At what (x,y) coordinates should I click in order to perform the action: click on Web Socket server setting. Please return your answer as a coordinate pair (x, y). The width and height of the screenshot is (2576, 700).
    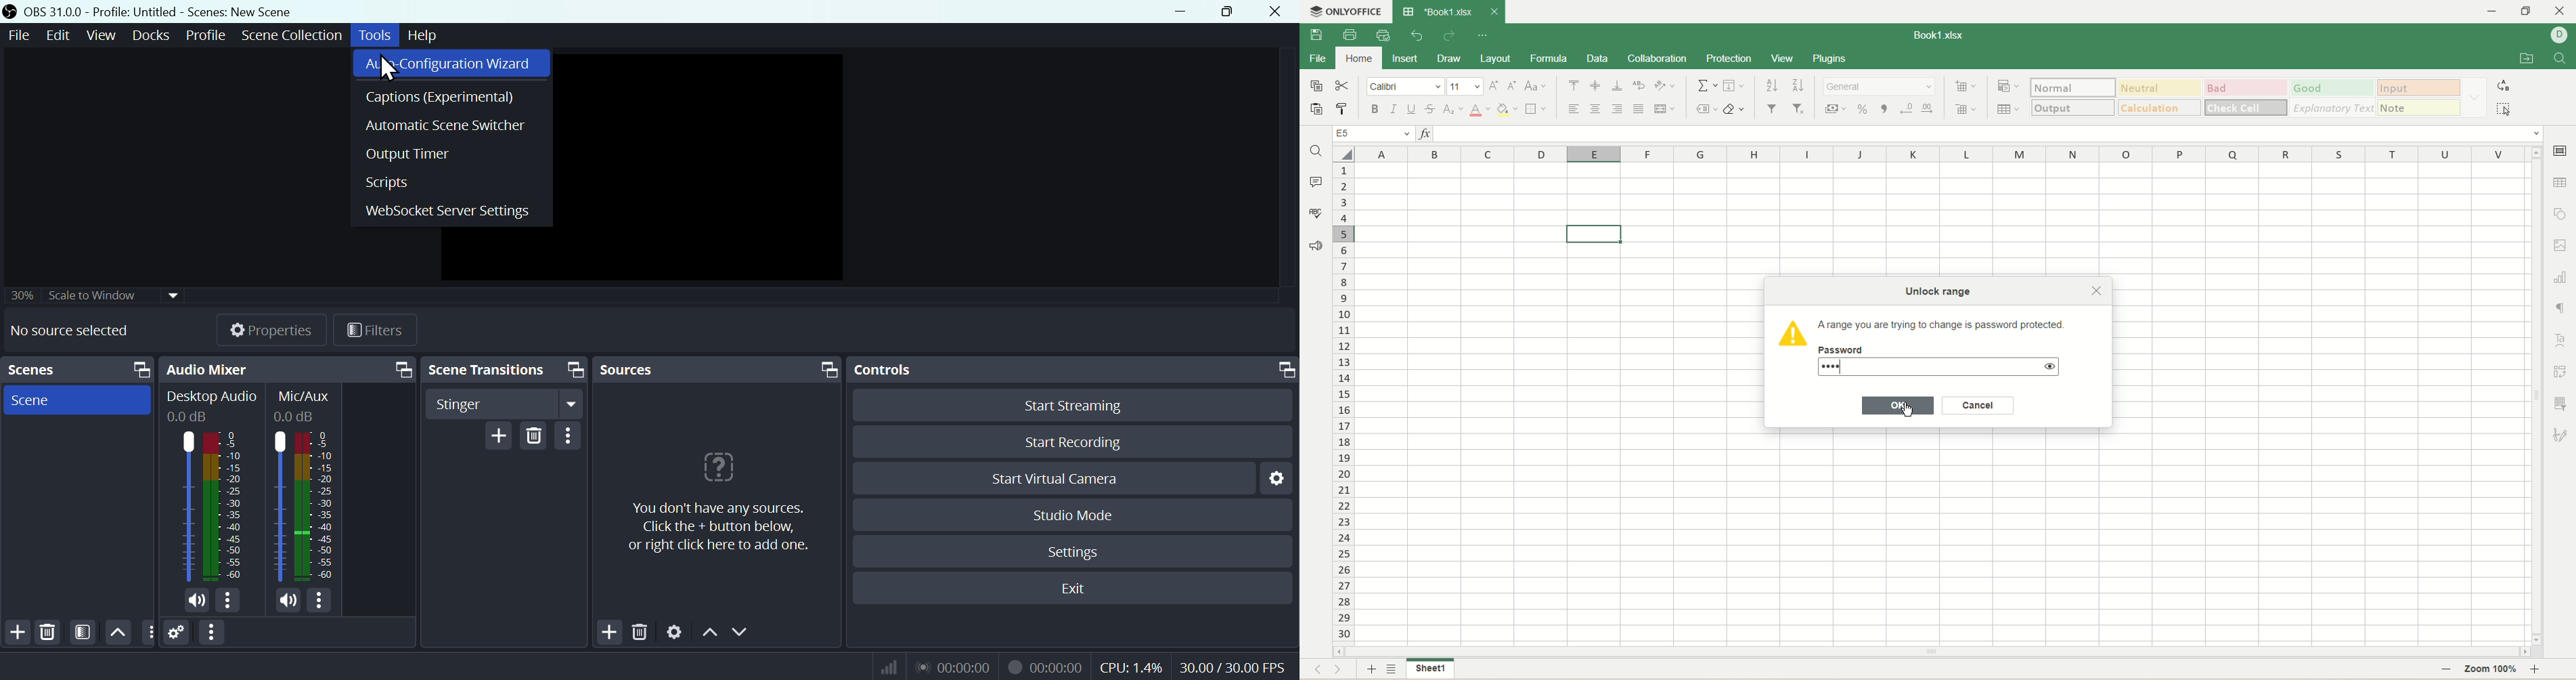
    Looking at the image, I should click on (451, 210).